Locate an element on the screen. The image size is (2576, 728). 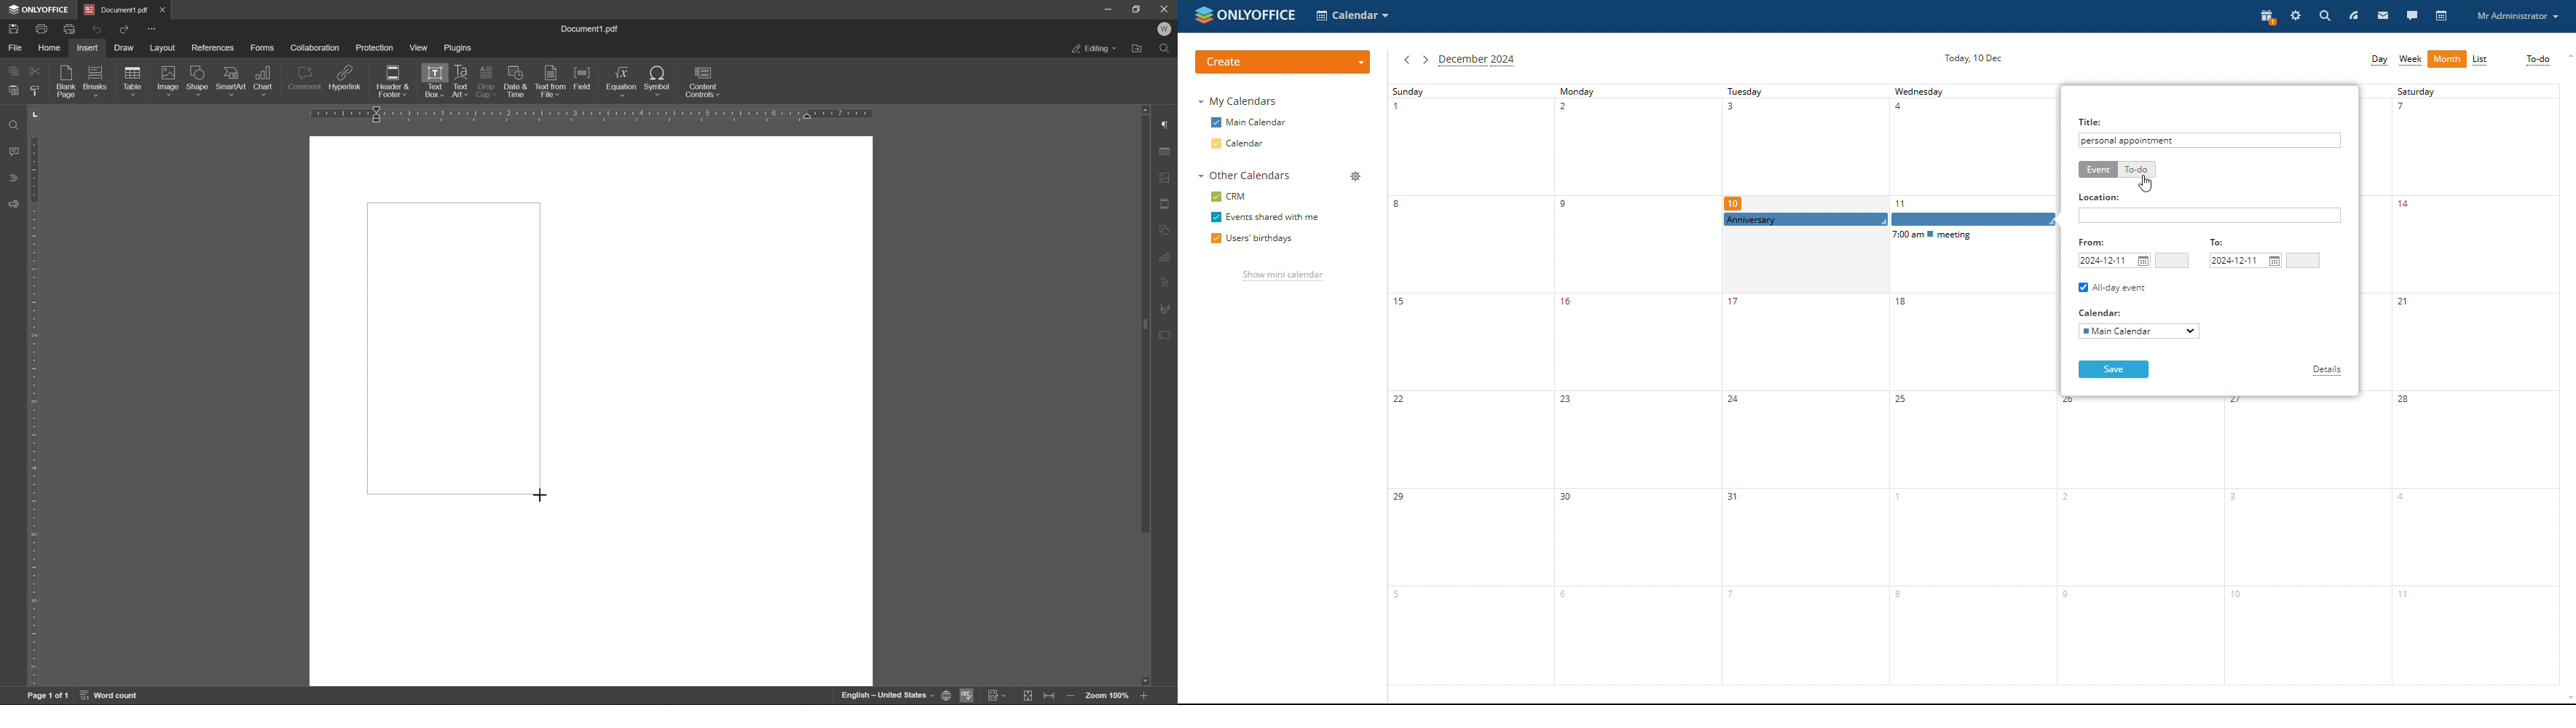
home is located at coordinates (51, 48).